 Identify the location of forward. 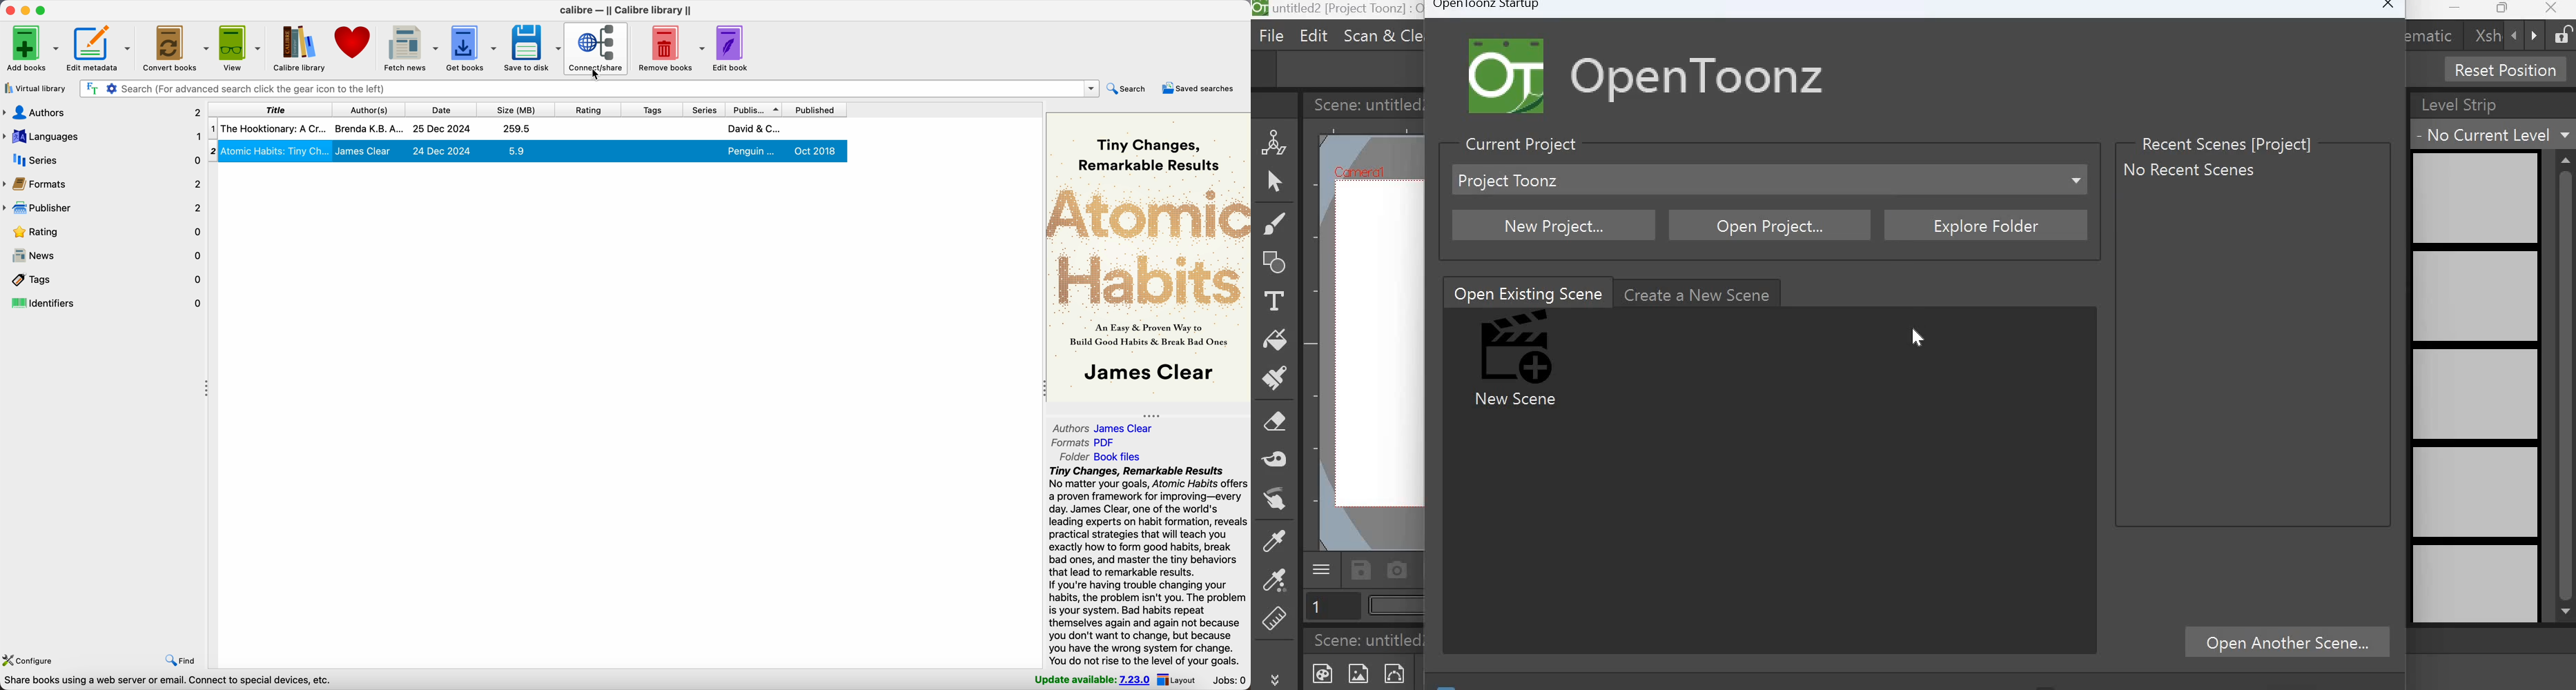
(2532, 34).